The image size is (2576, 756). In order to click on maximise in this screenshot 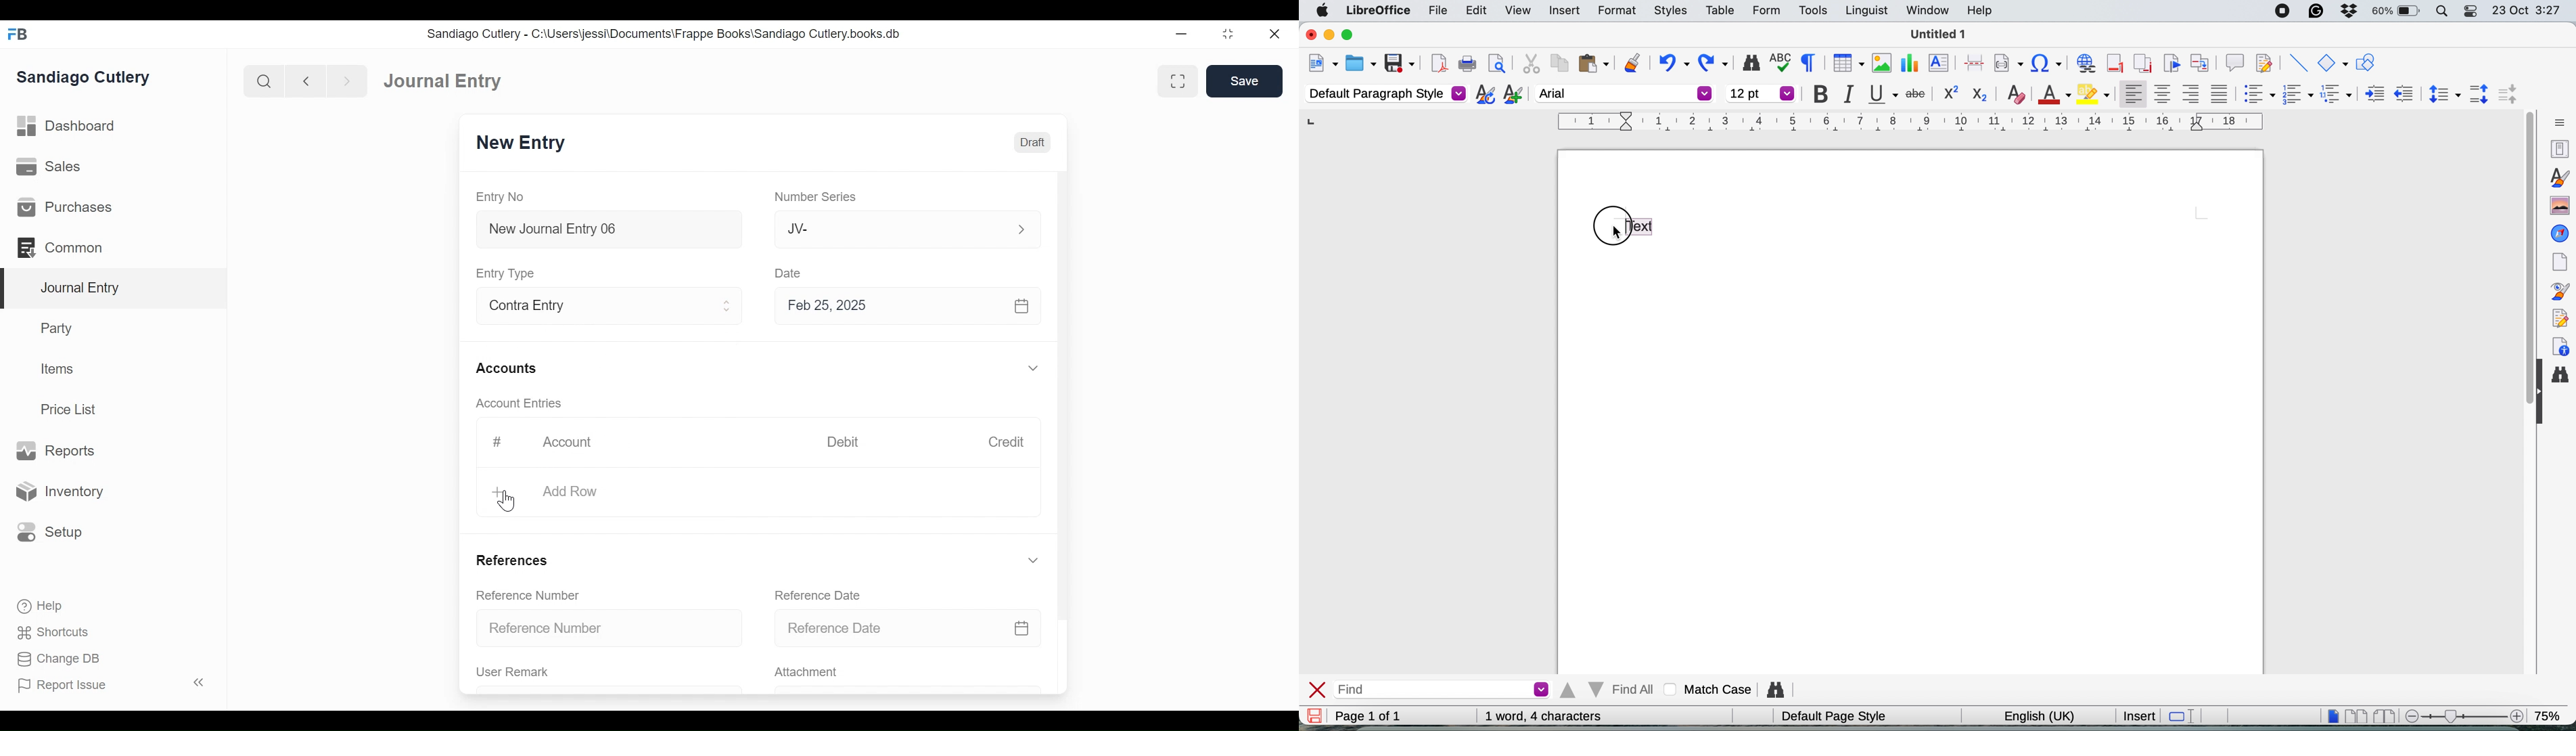, I will do `click(1353, 36)`.